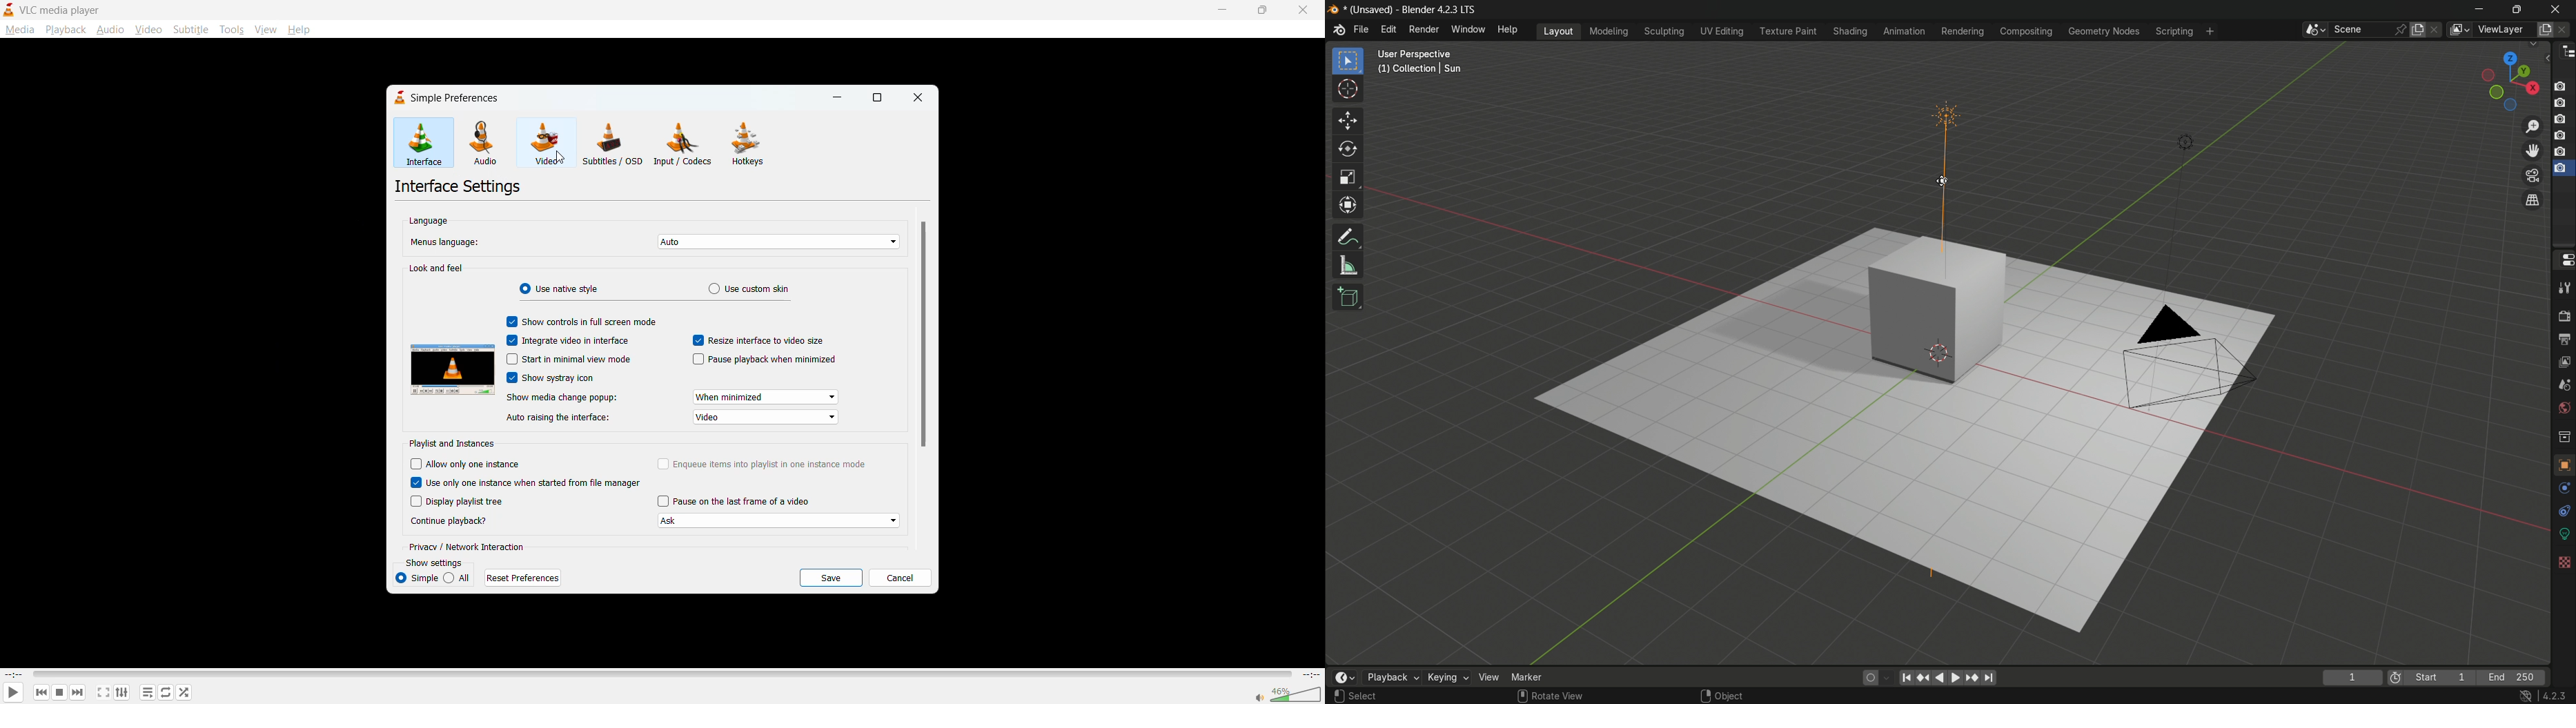 Image resolution: width=2576 pixels, height=728 pixels. I want to click on browse scenes, so click(2312, 30).